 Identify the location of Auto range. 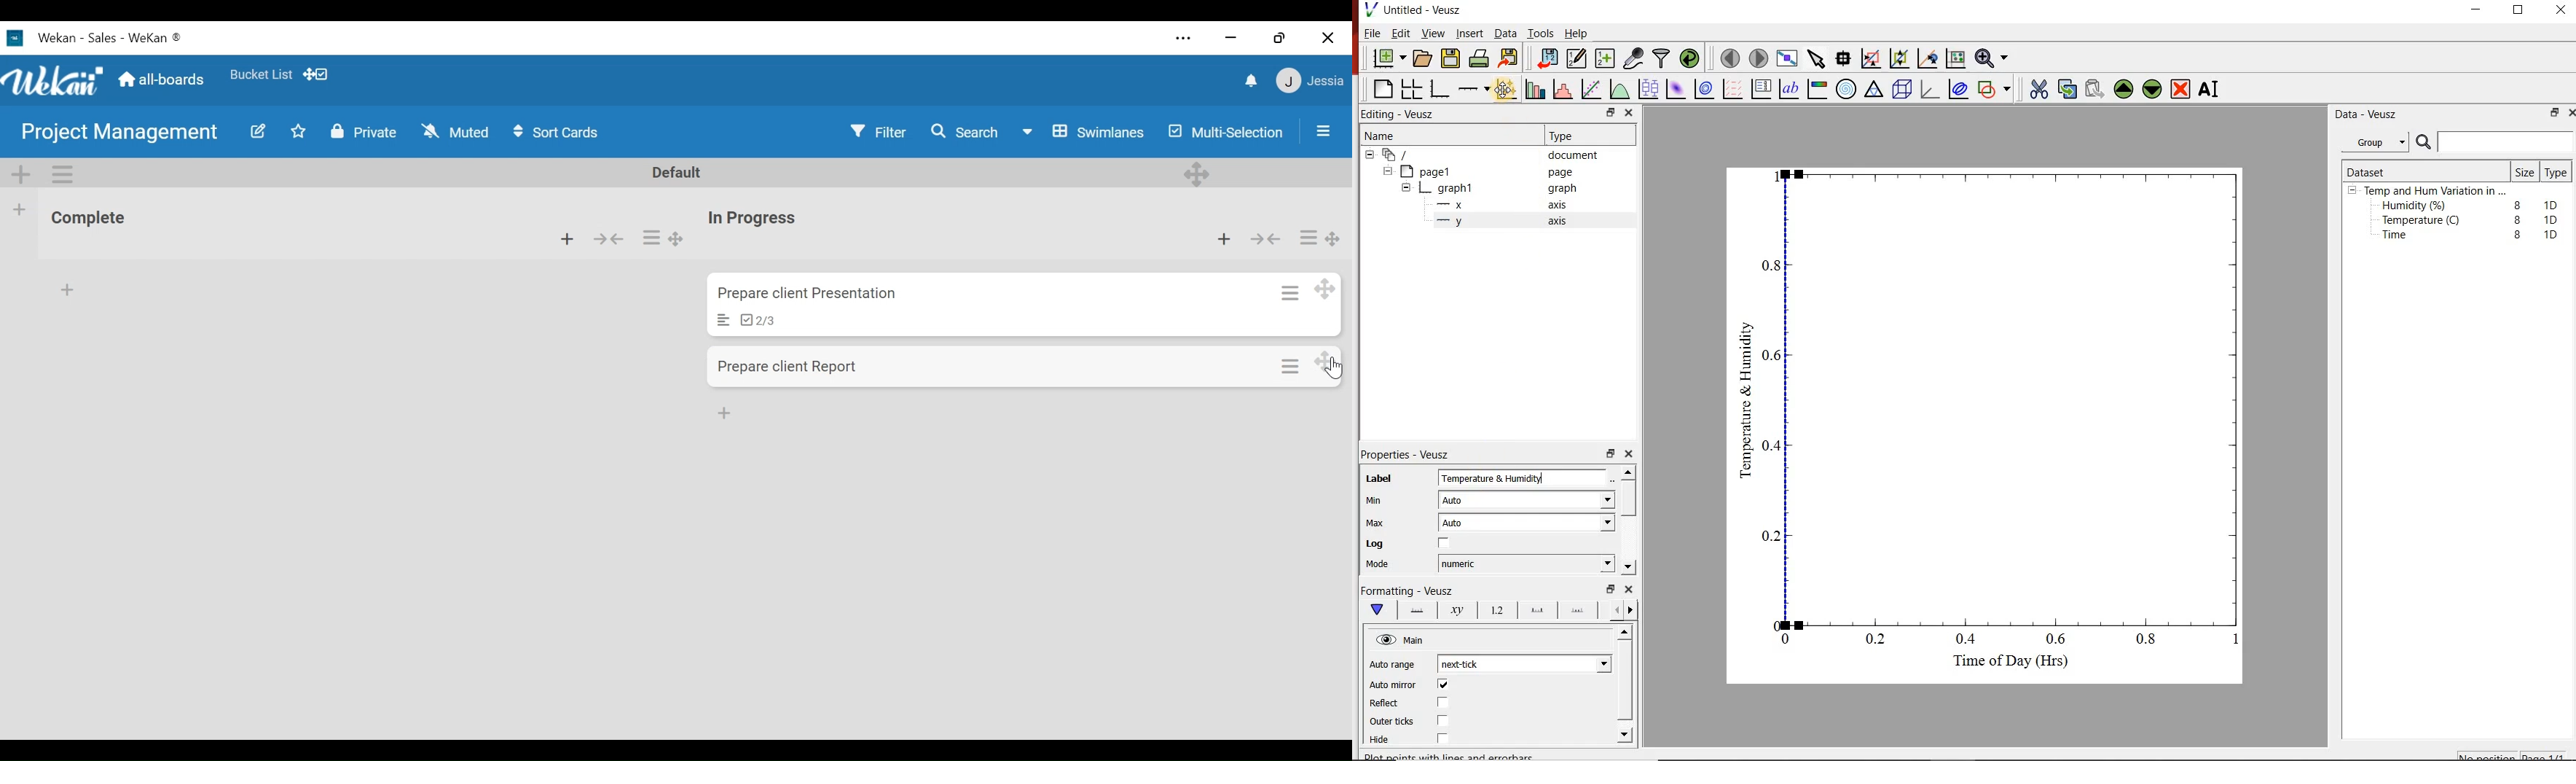
(1395, 666).